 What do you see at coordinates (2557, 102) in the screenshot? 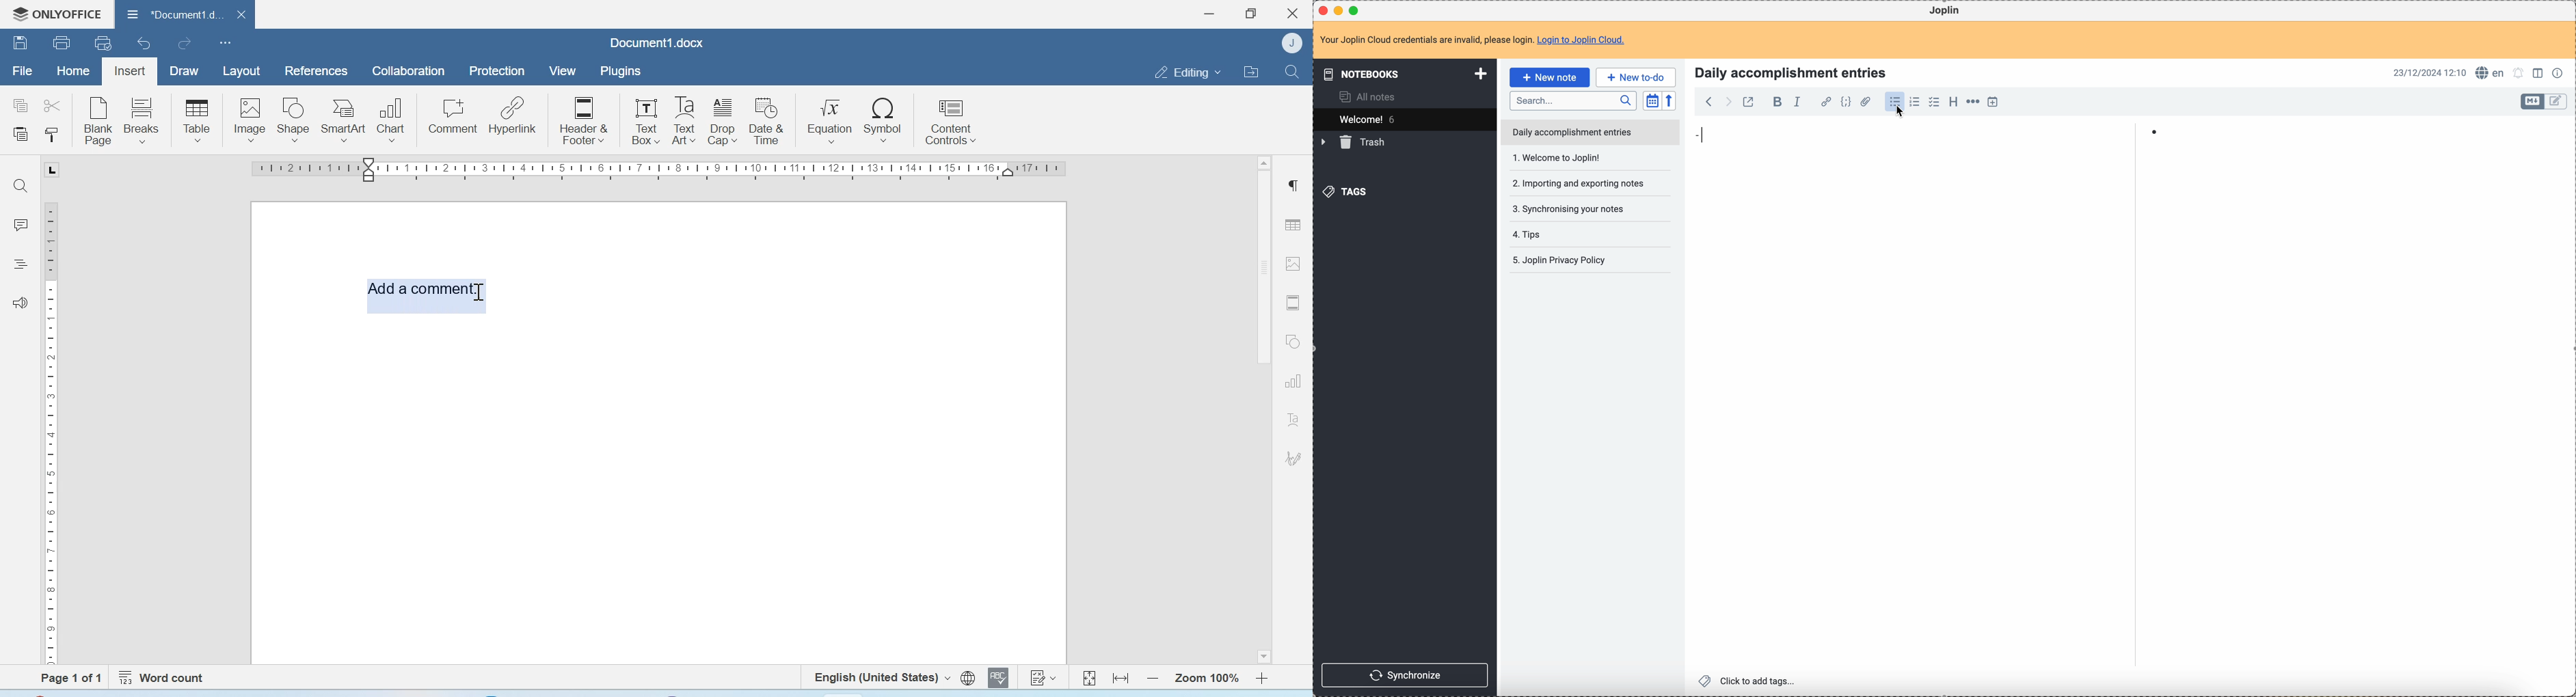
I see `toggle edit layout` at bounding box center [2557, 102].